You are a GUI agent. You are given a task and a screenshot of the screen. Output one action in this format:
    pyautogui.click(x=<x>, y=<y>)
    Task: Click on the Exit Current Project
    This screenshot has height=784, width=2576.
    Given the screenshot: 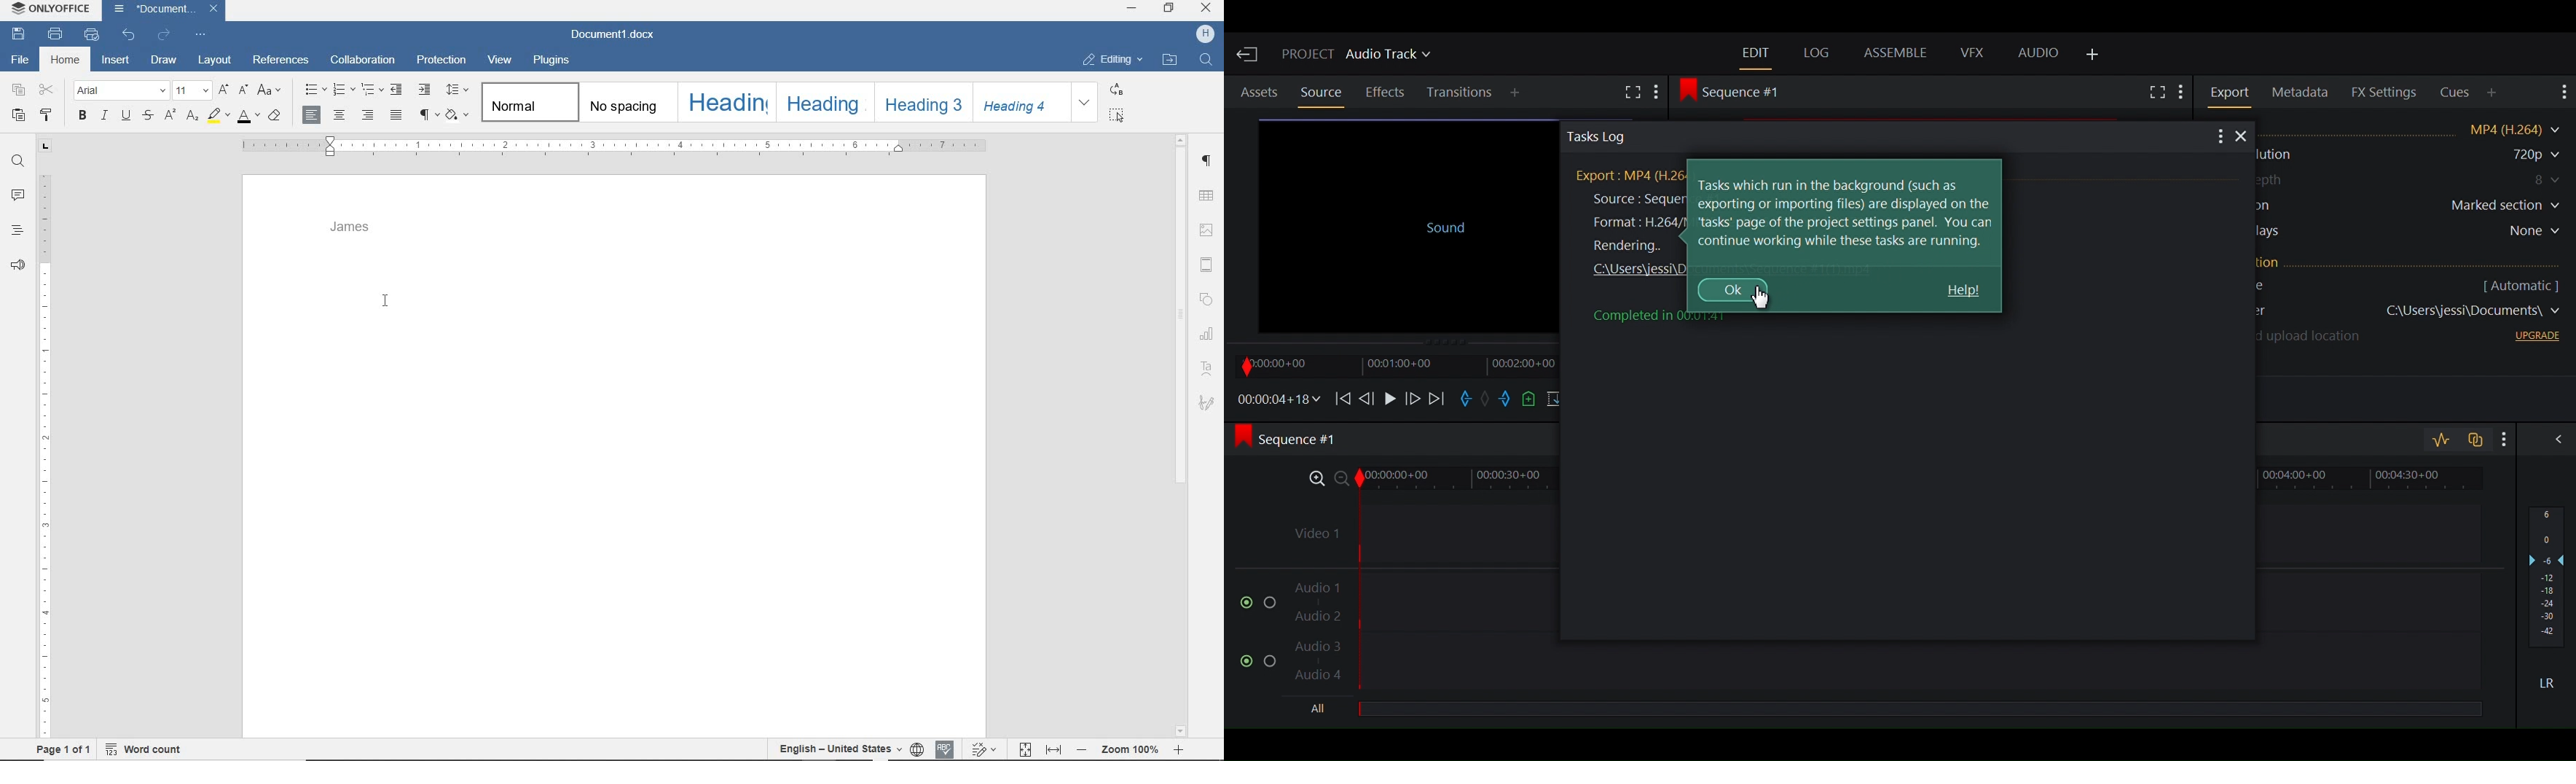 What is the action you would take?
    pyautogui.click(x=1249, y=54)
    